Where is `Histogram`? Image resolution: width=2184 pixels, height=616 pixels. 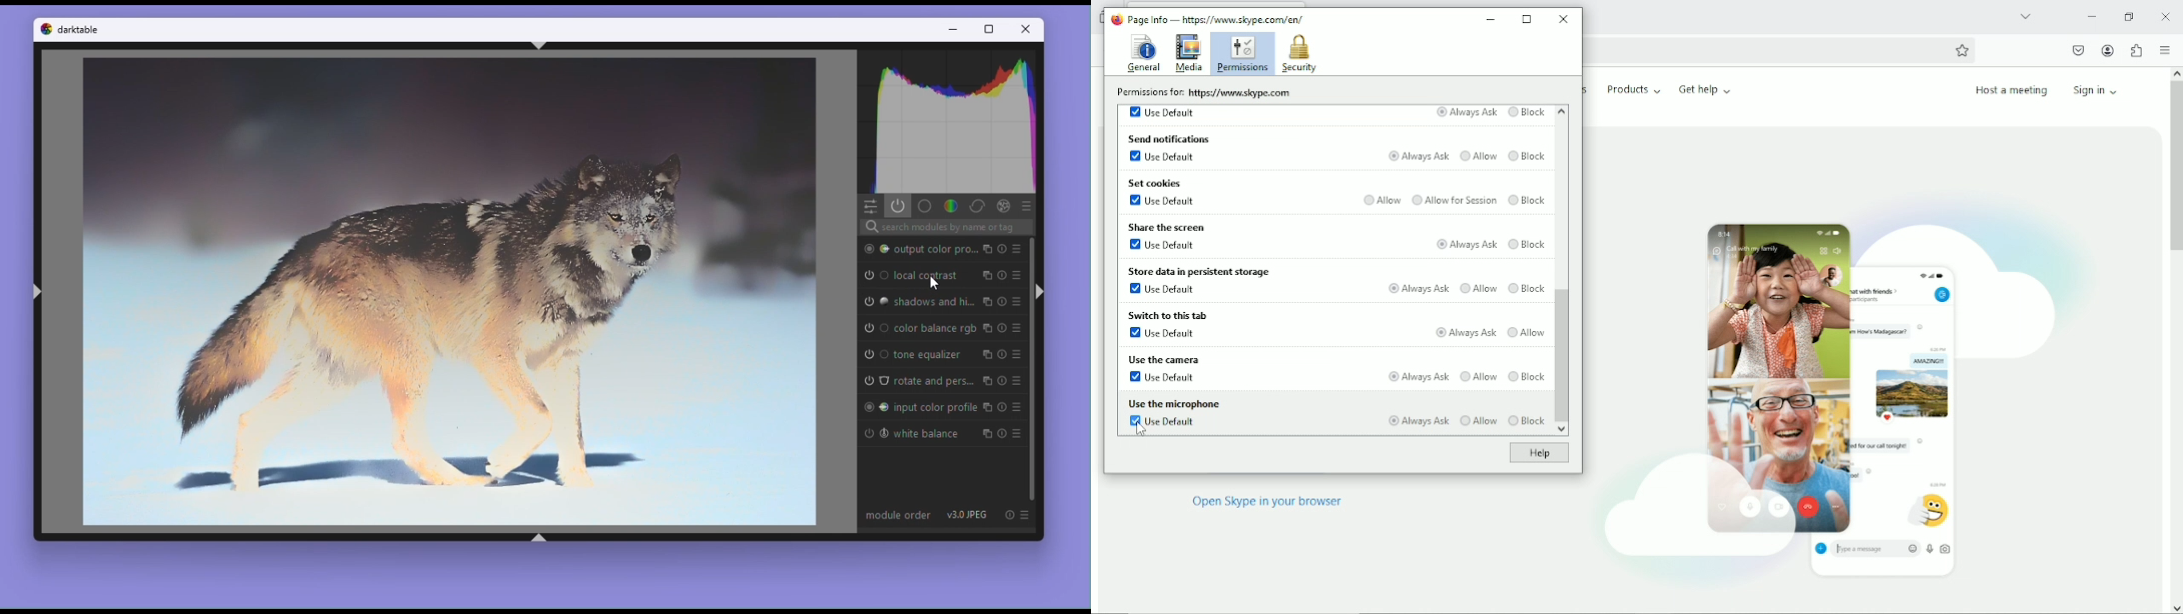 Histogram is located at coordinates (947, 124).